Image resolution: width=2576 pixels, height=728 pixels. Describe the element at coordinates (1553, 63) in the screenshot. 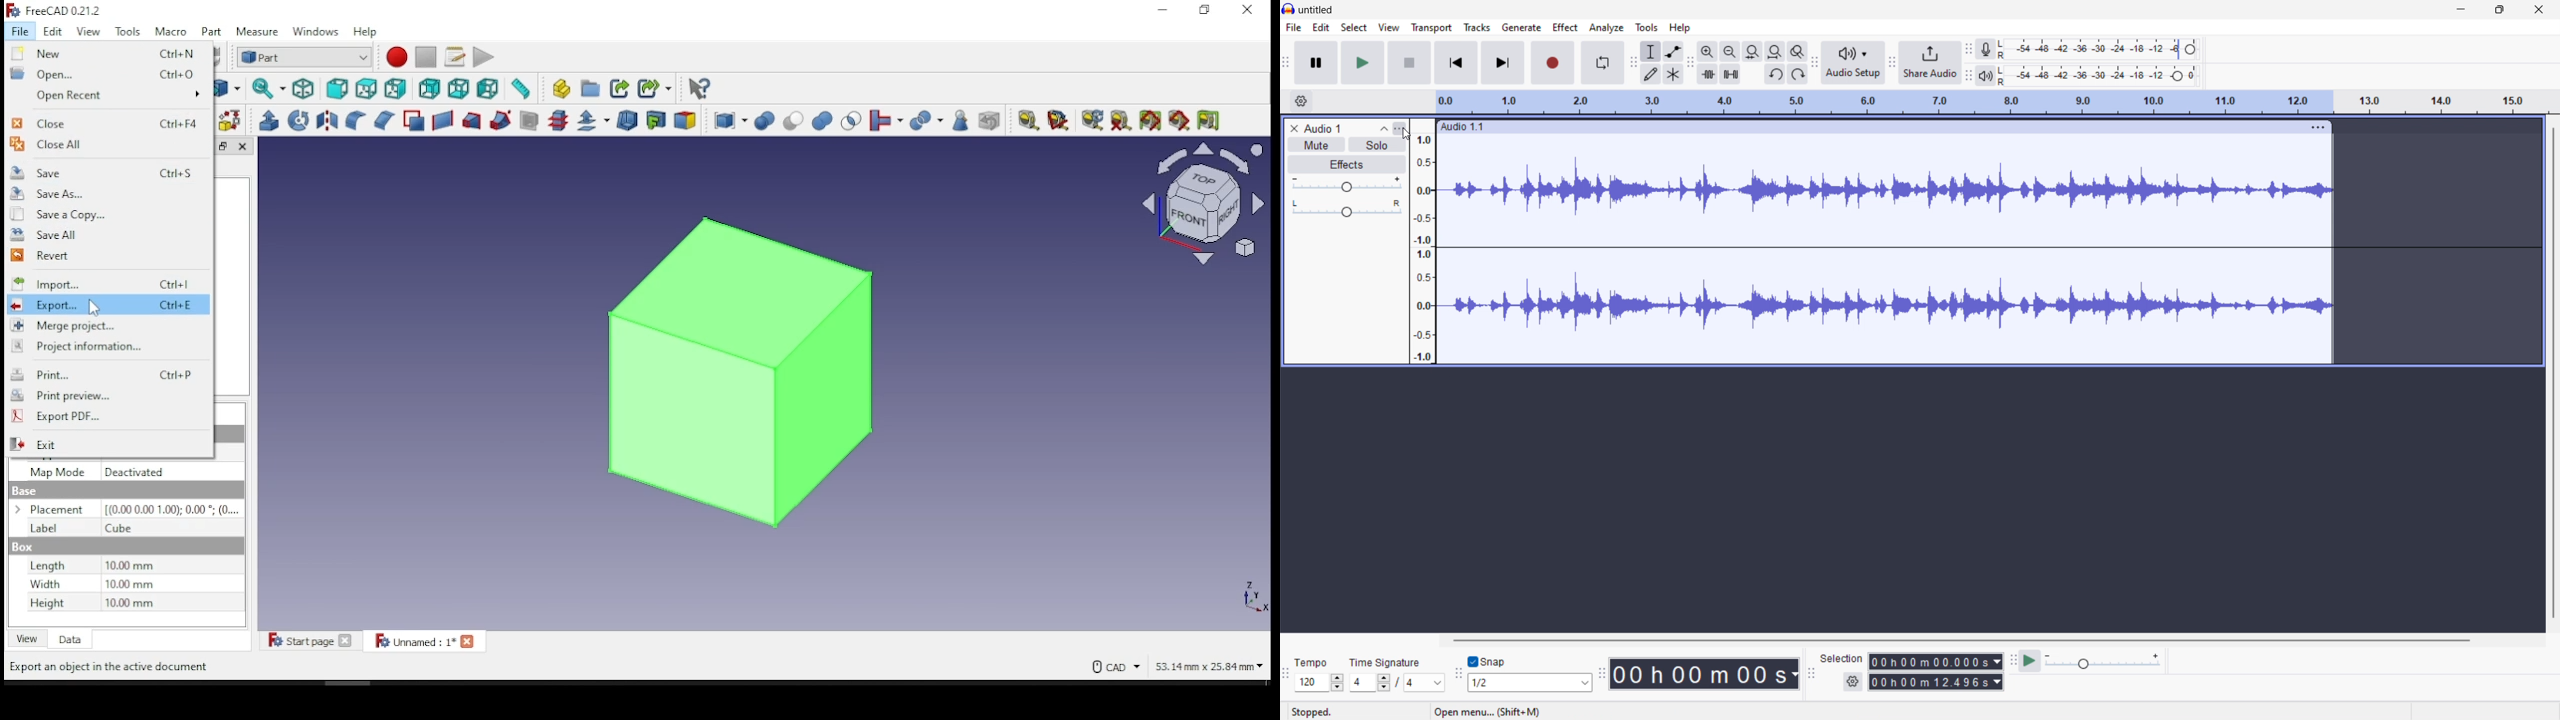

I see `record` at that location.